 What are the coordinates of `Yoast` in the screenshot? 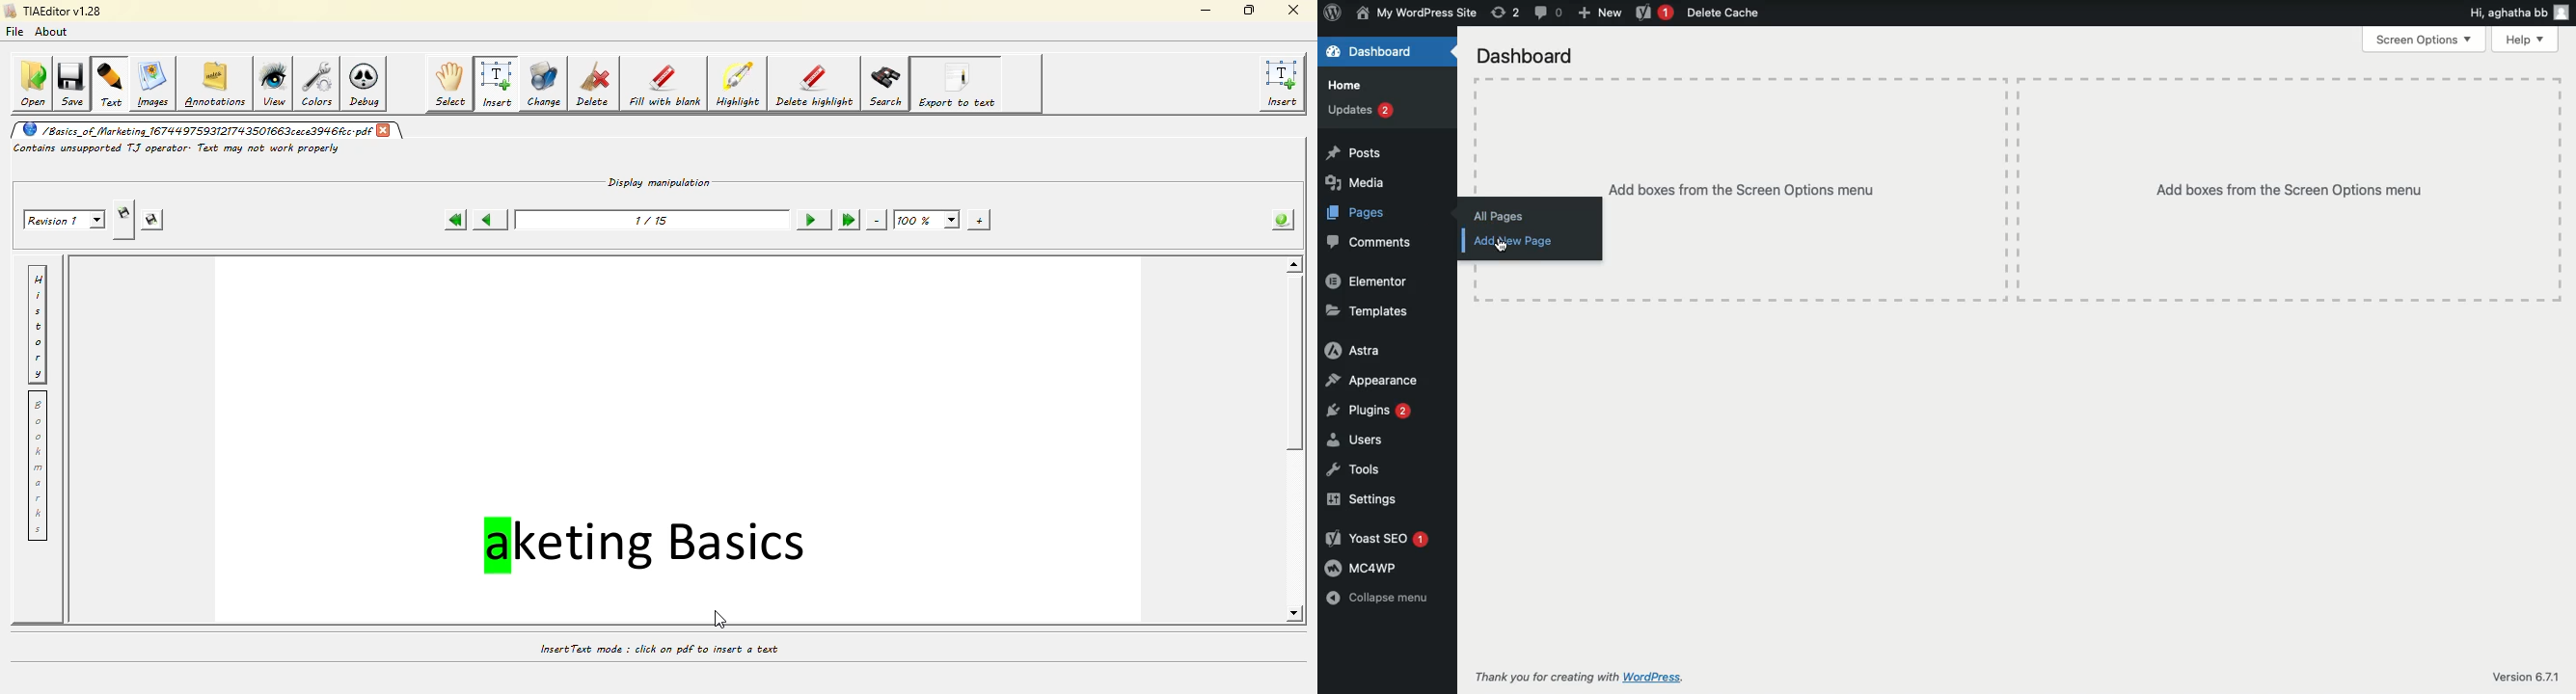 It's located at (1654, 14).